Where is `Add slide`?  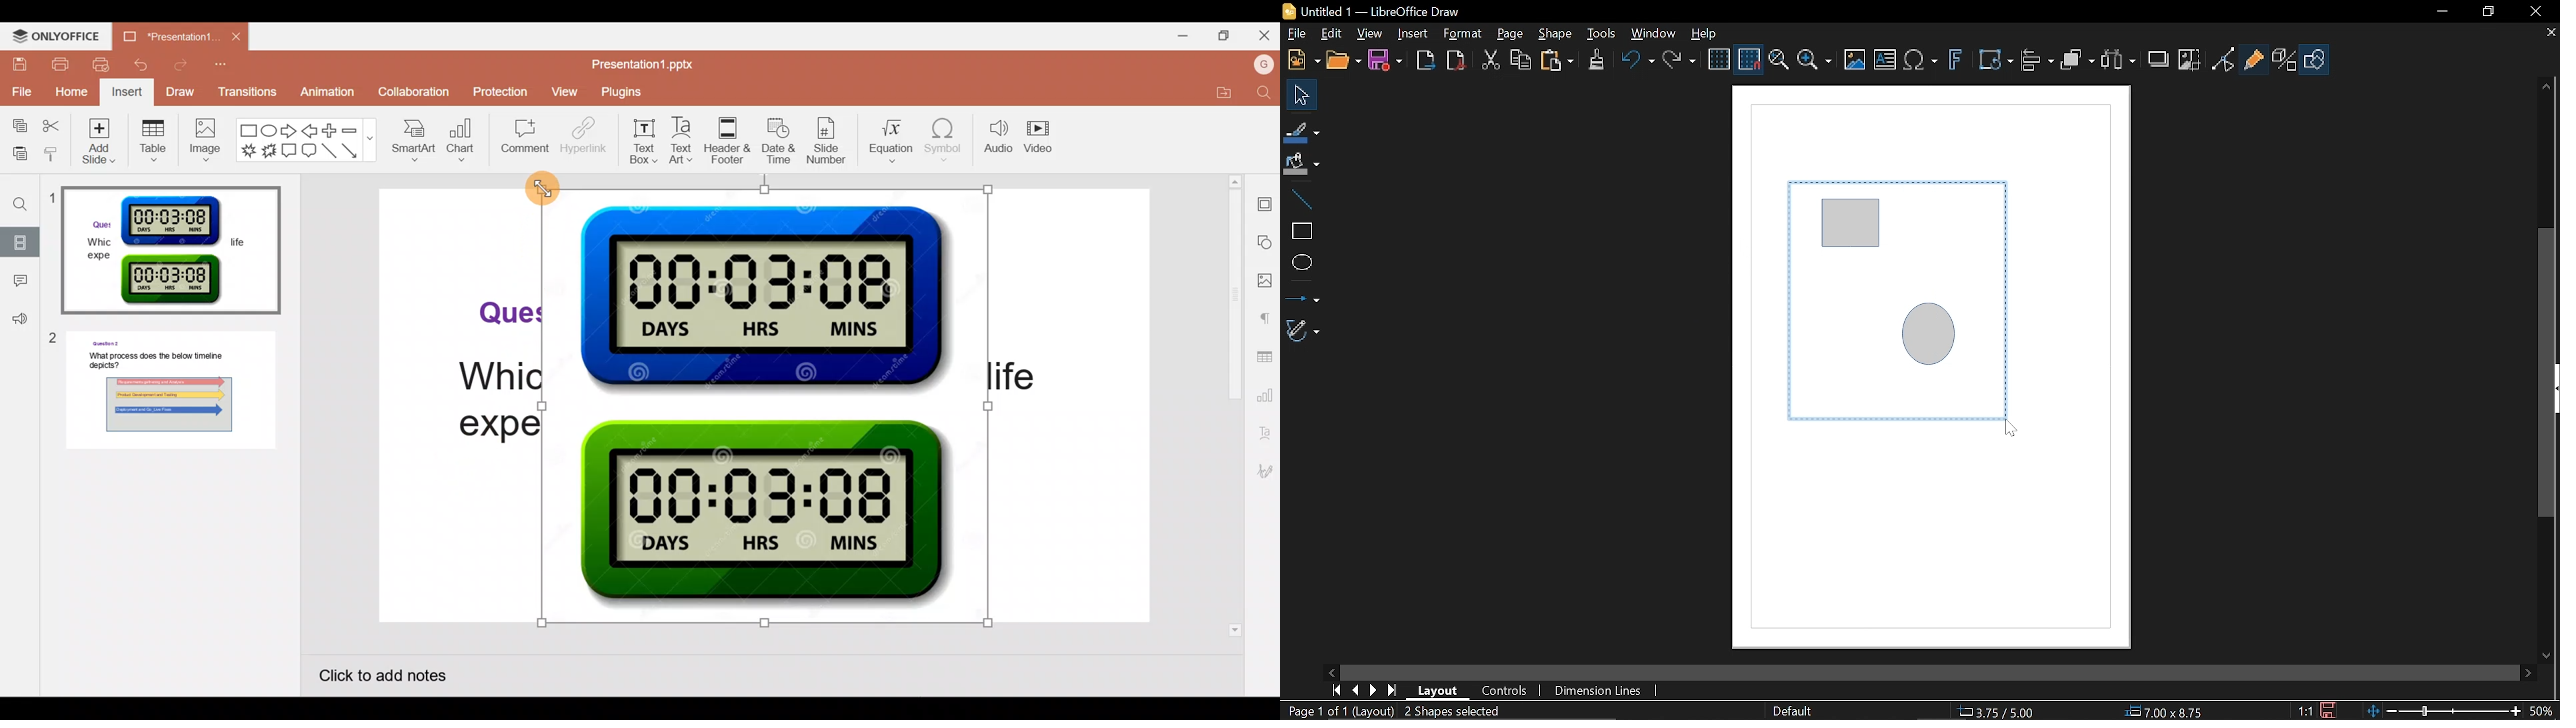
Add slide is located at coordinates (101, 145).